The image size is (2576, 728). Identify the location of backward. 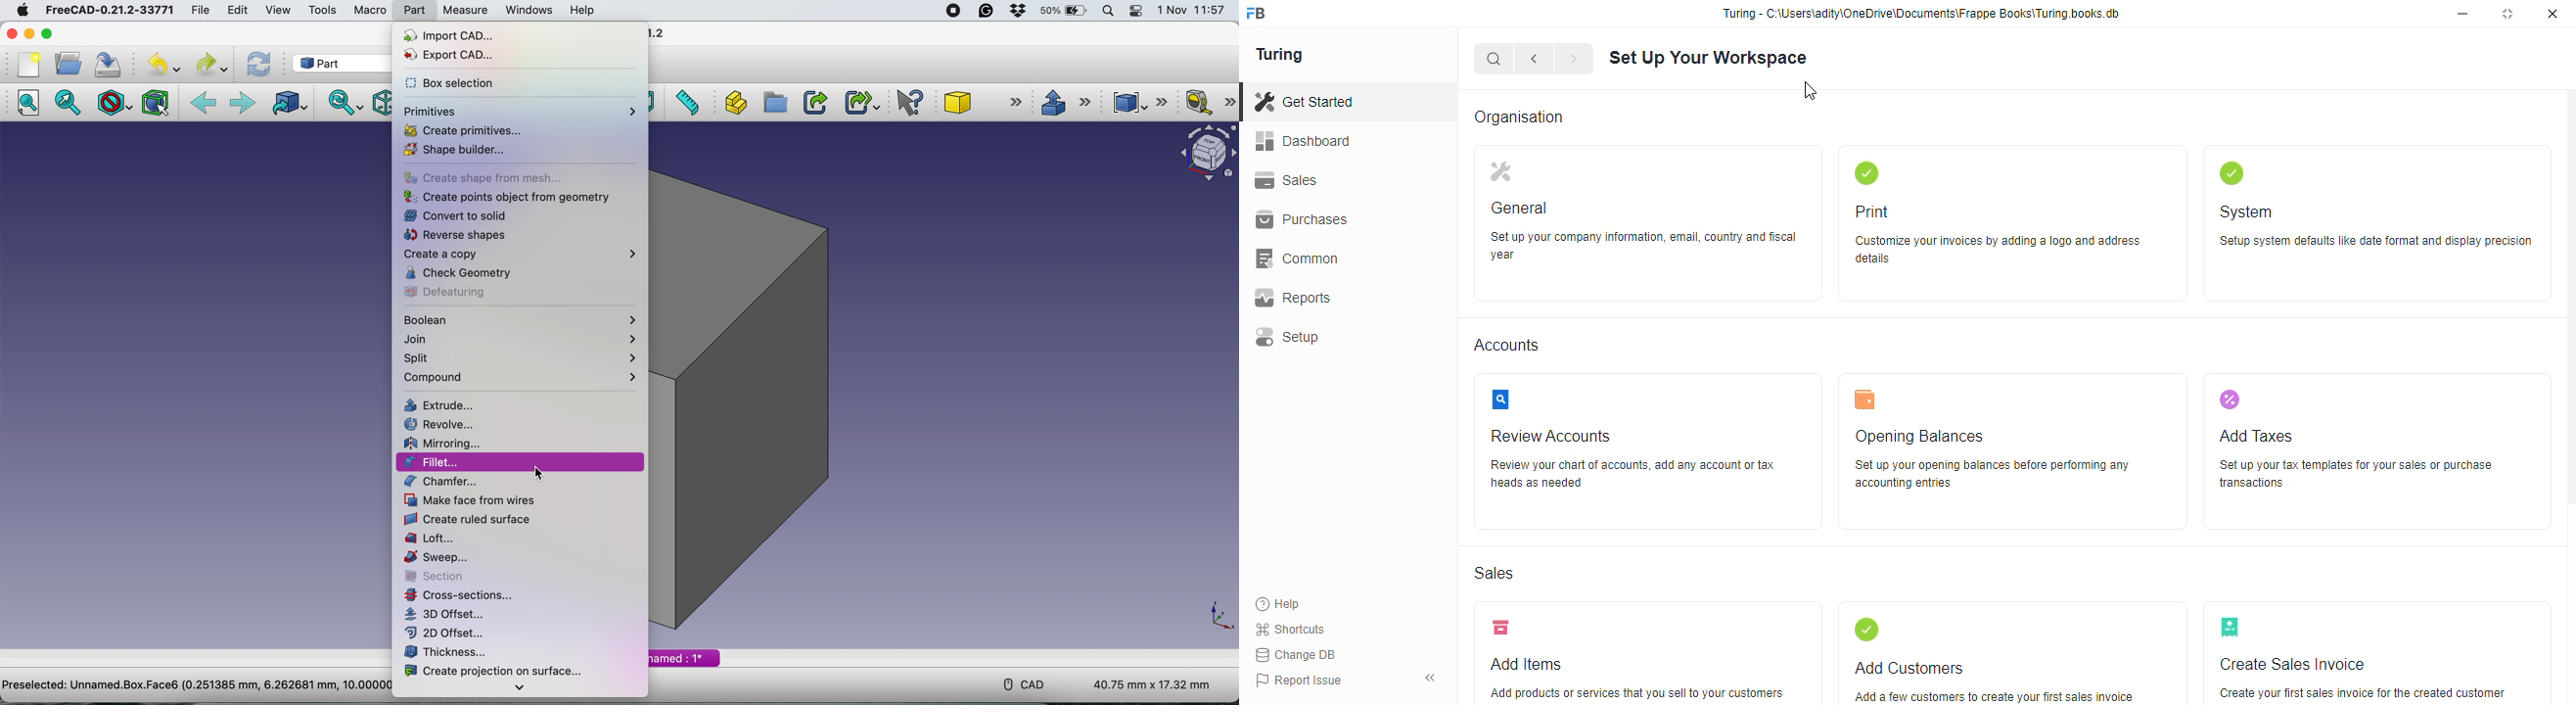
(203, 104).